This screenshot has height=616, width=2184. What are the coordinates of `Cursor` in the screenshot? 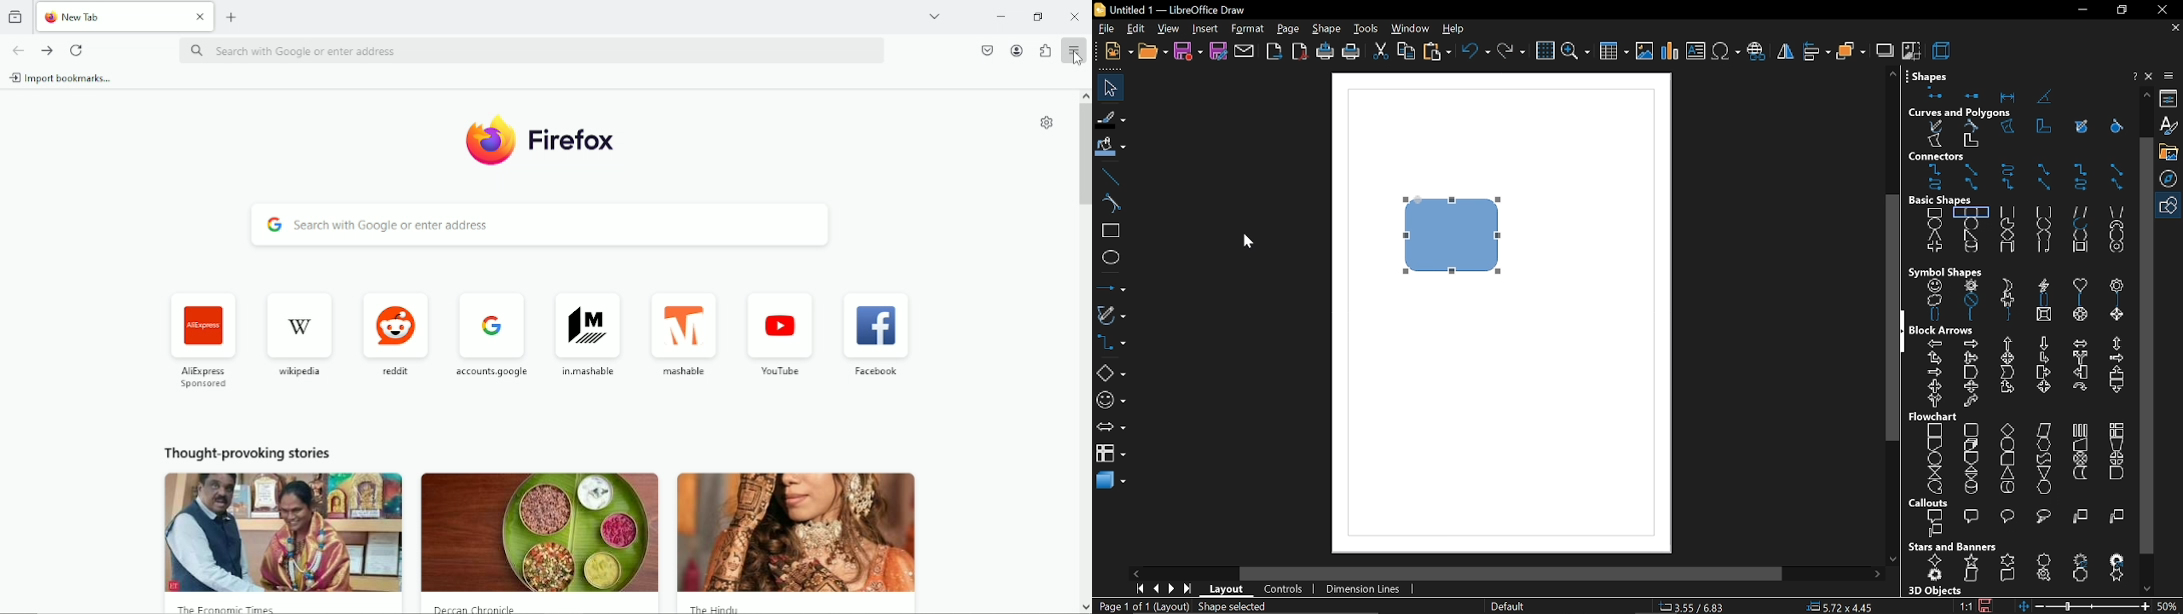 It's located at (1249, 239).